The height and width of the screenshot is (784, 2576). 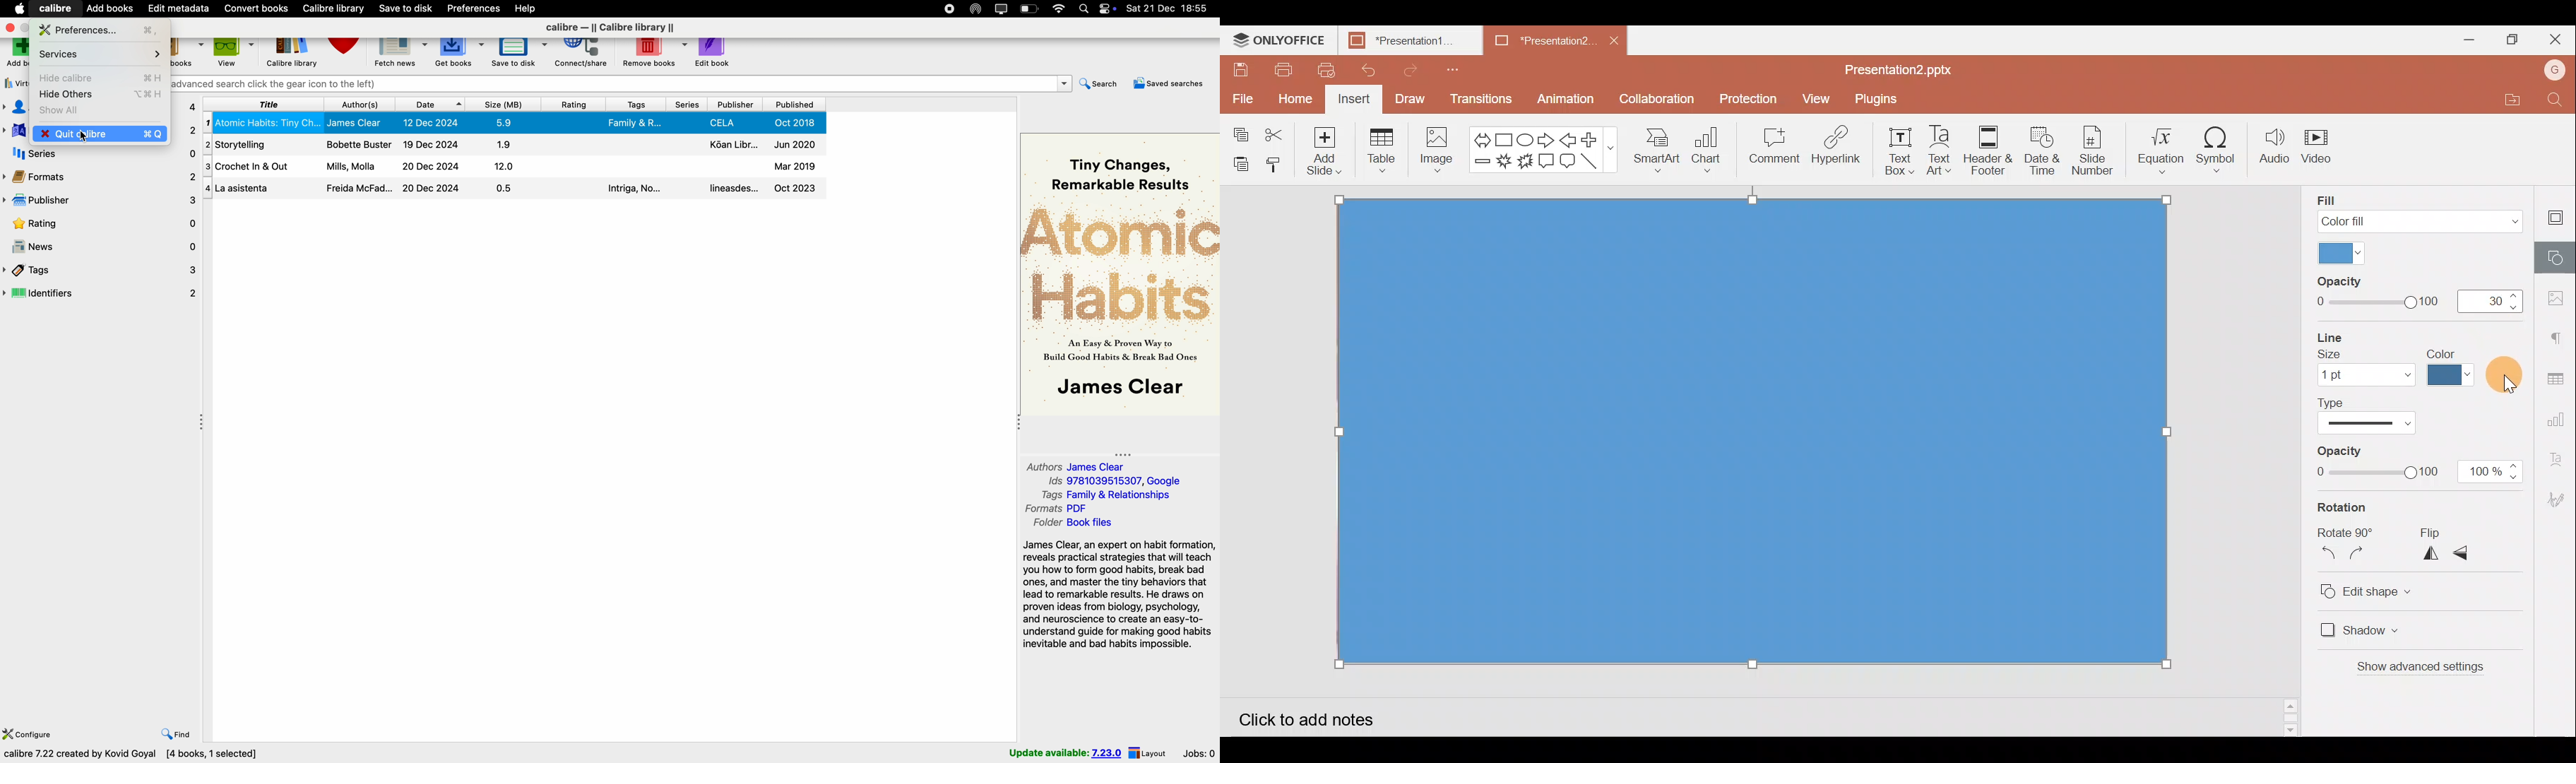 I want to click on edit book, so click(x=715, y=53).